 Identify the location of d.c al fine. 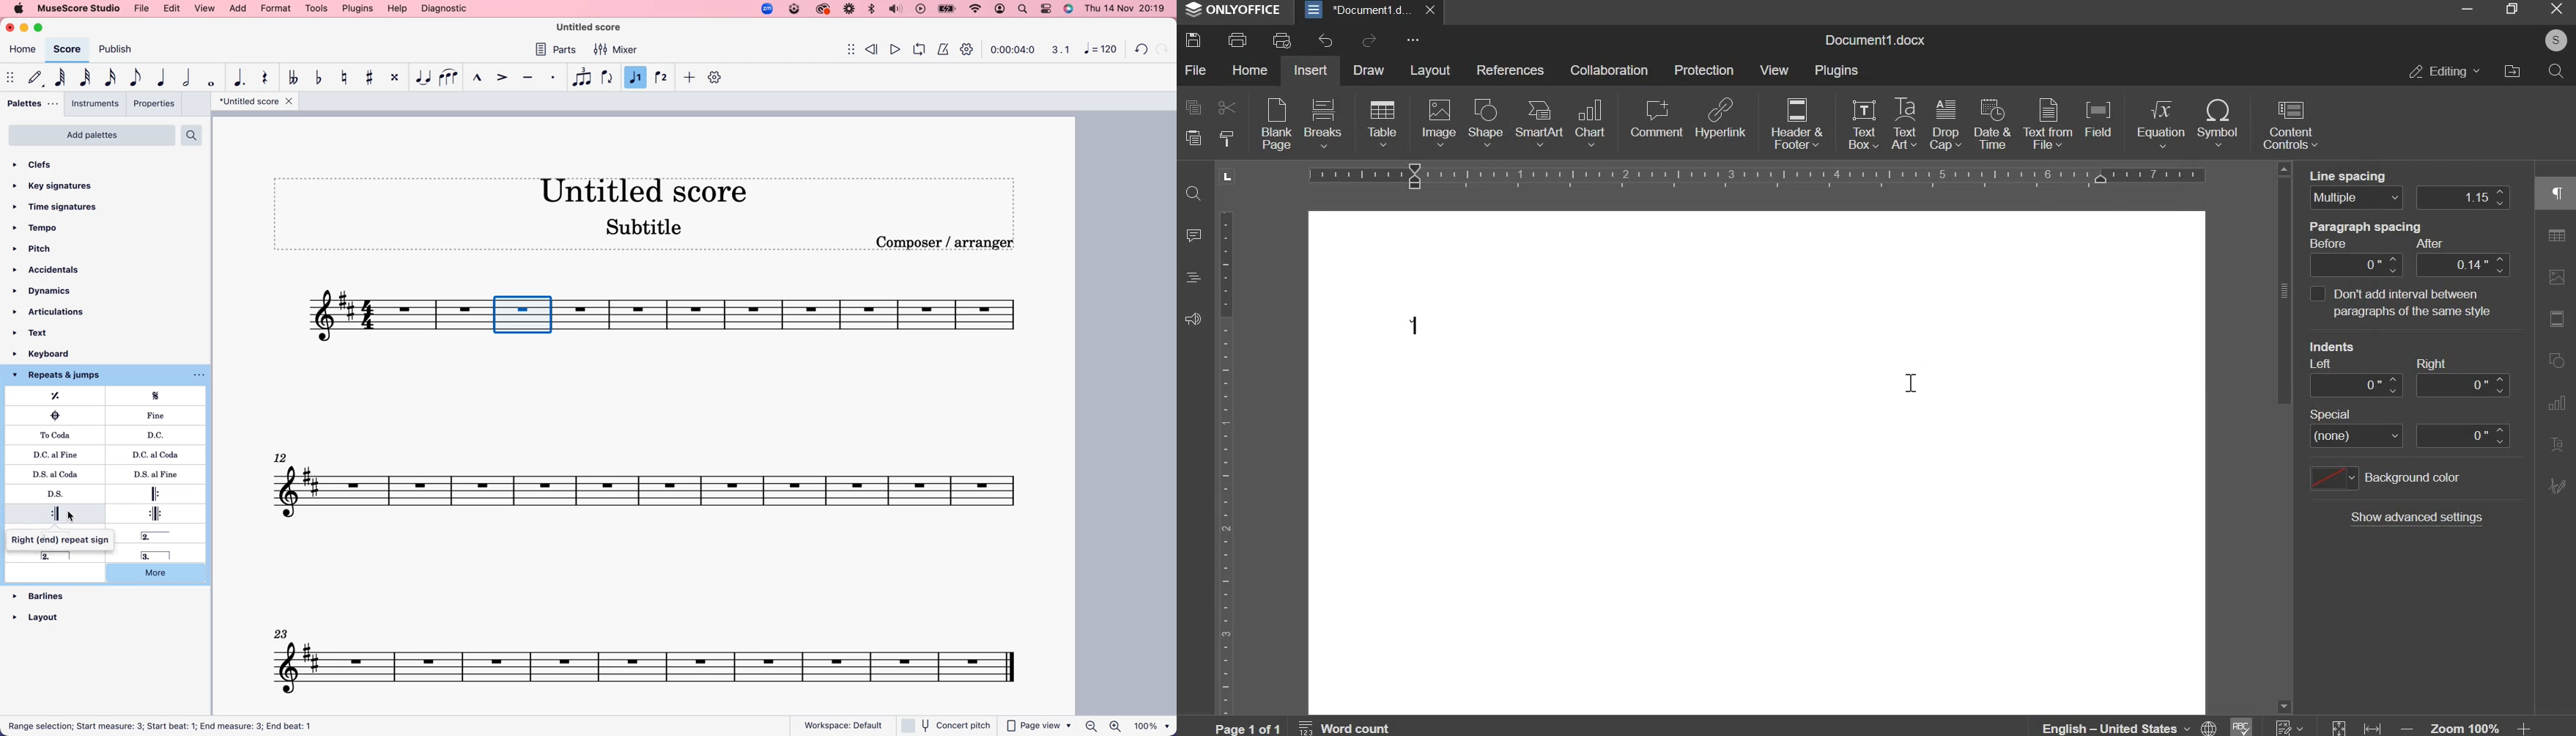
(59, 454).